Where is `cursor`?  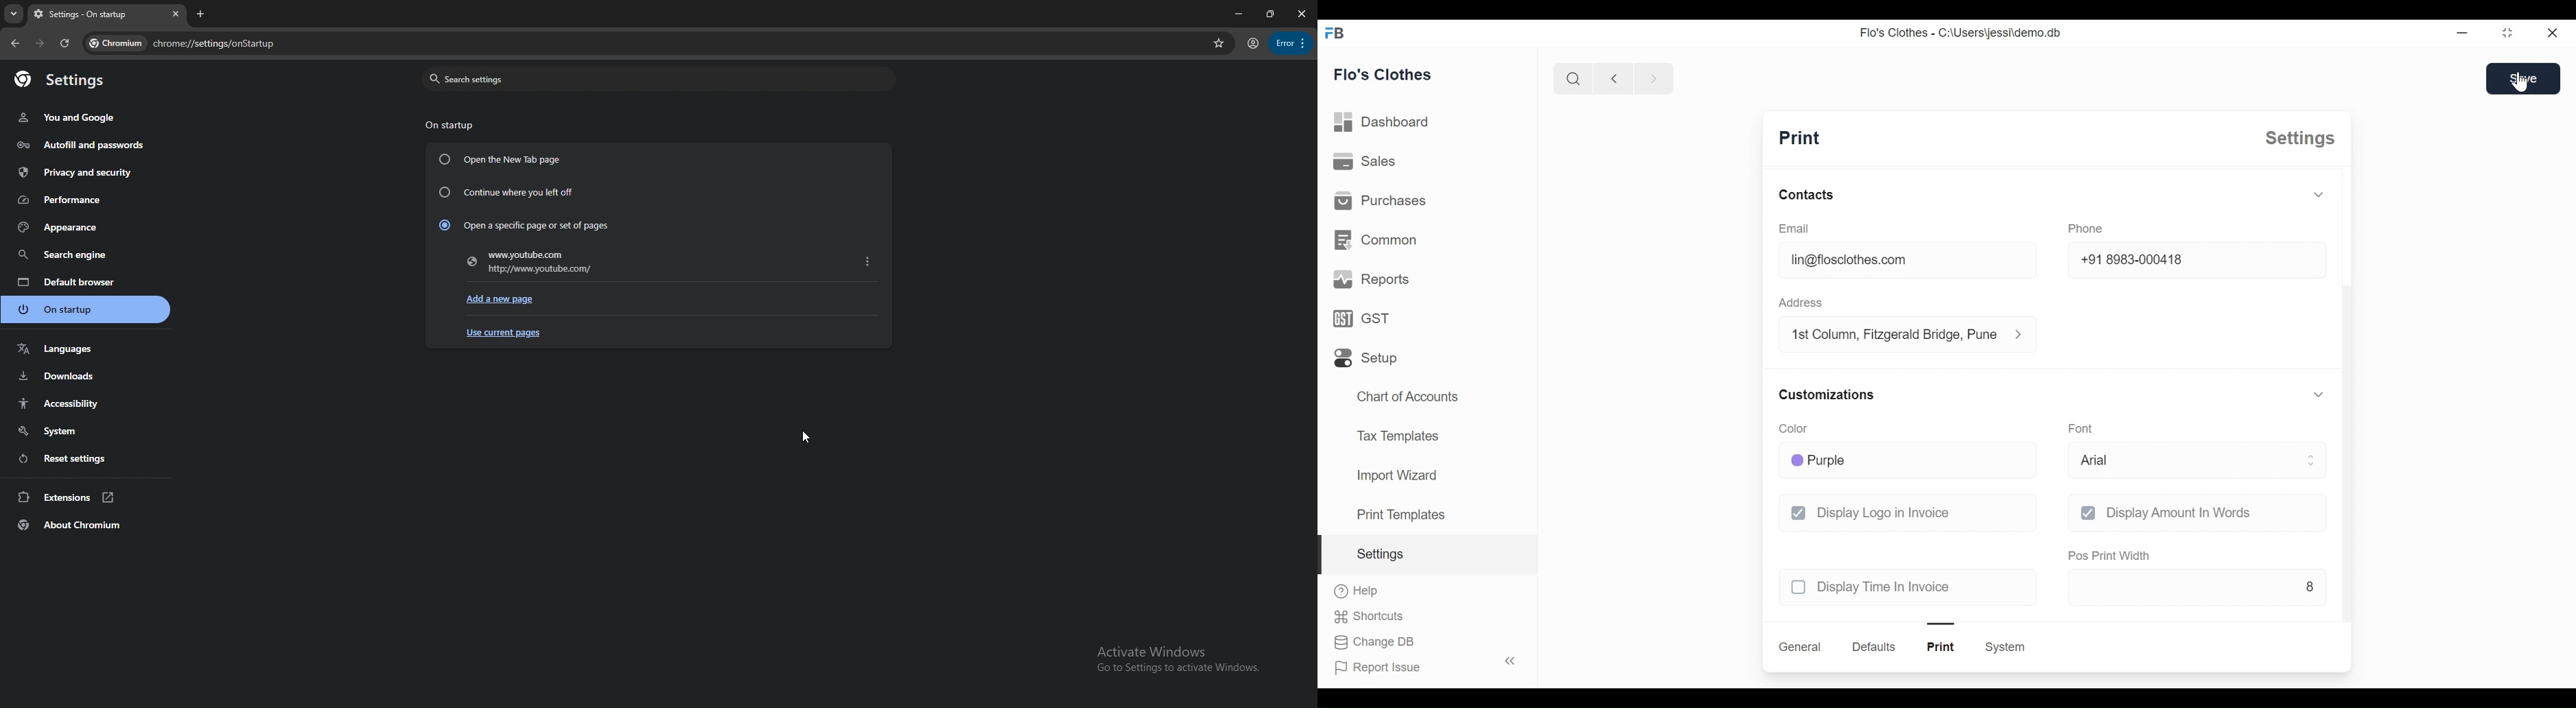 cursor is located at coordinates (2519, 81).